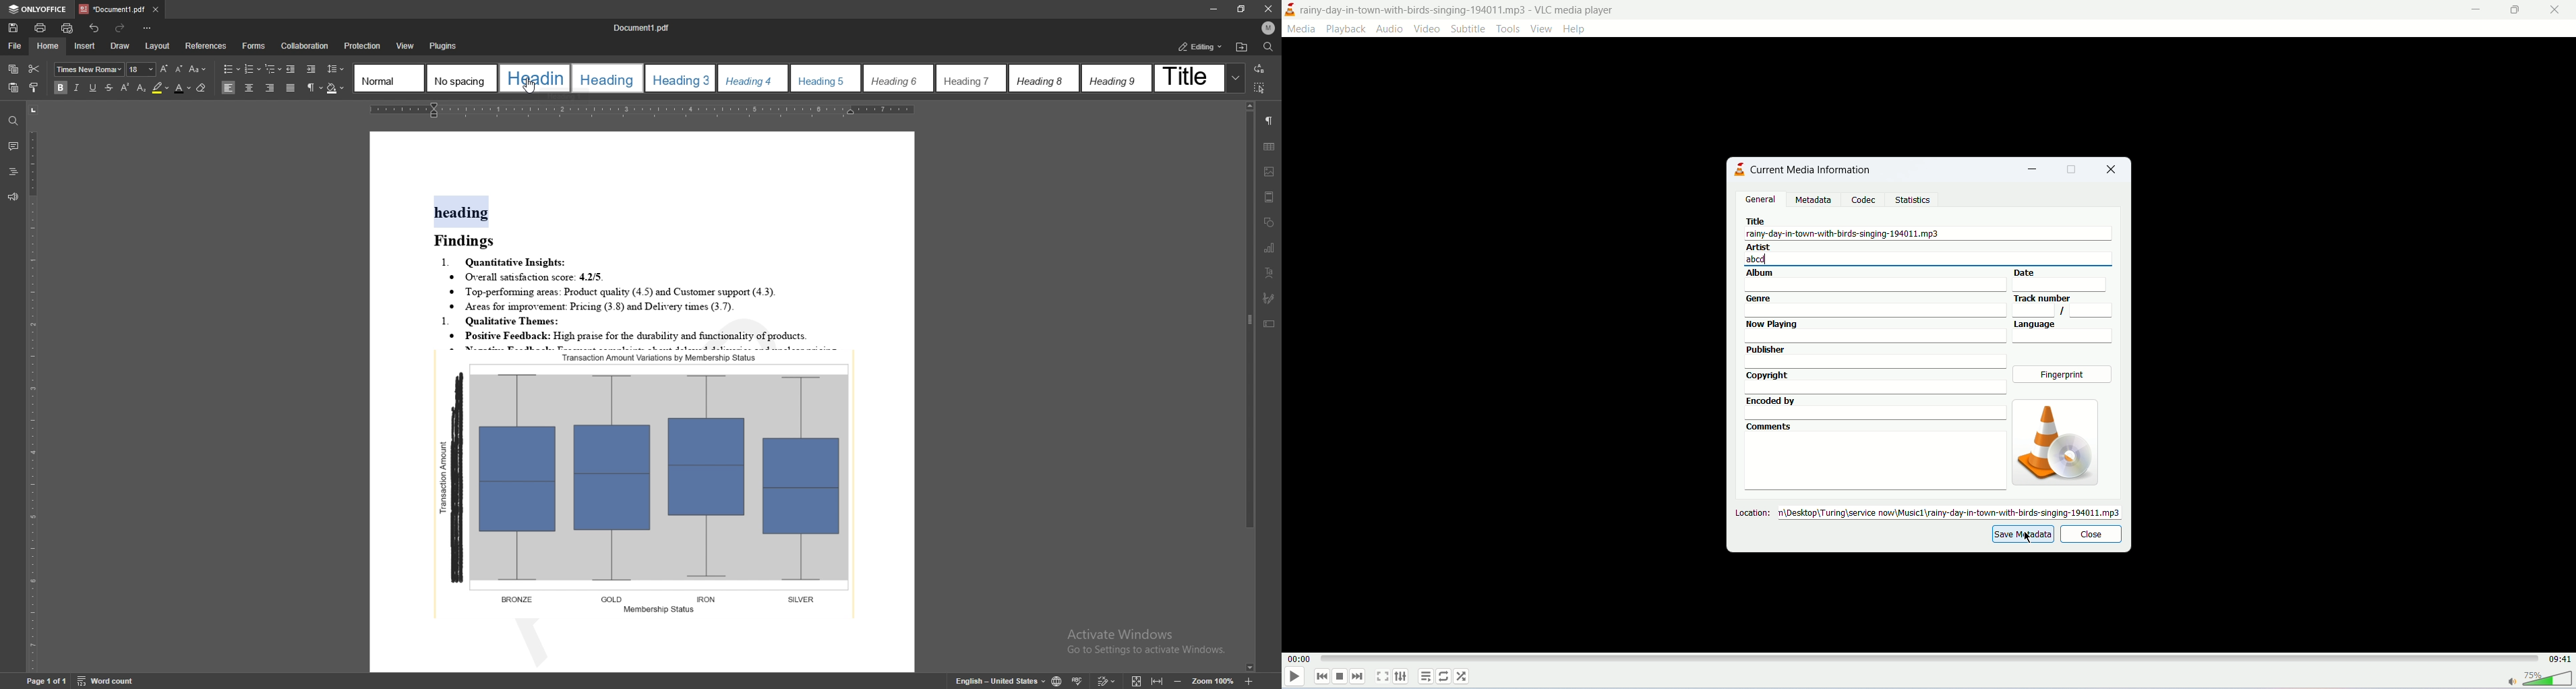  Describe the element at coordinates (1201, 47) in the screenshot. I see `status` at that location.